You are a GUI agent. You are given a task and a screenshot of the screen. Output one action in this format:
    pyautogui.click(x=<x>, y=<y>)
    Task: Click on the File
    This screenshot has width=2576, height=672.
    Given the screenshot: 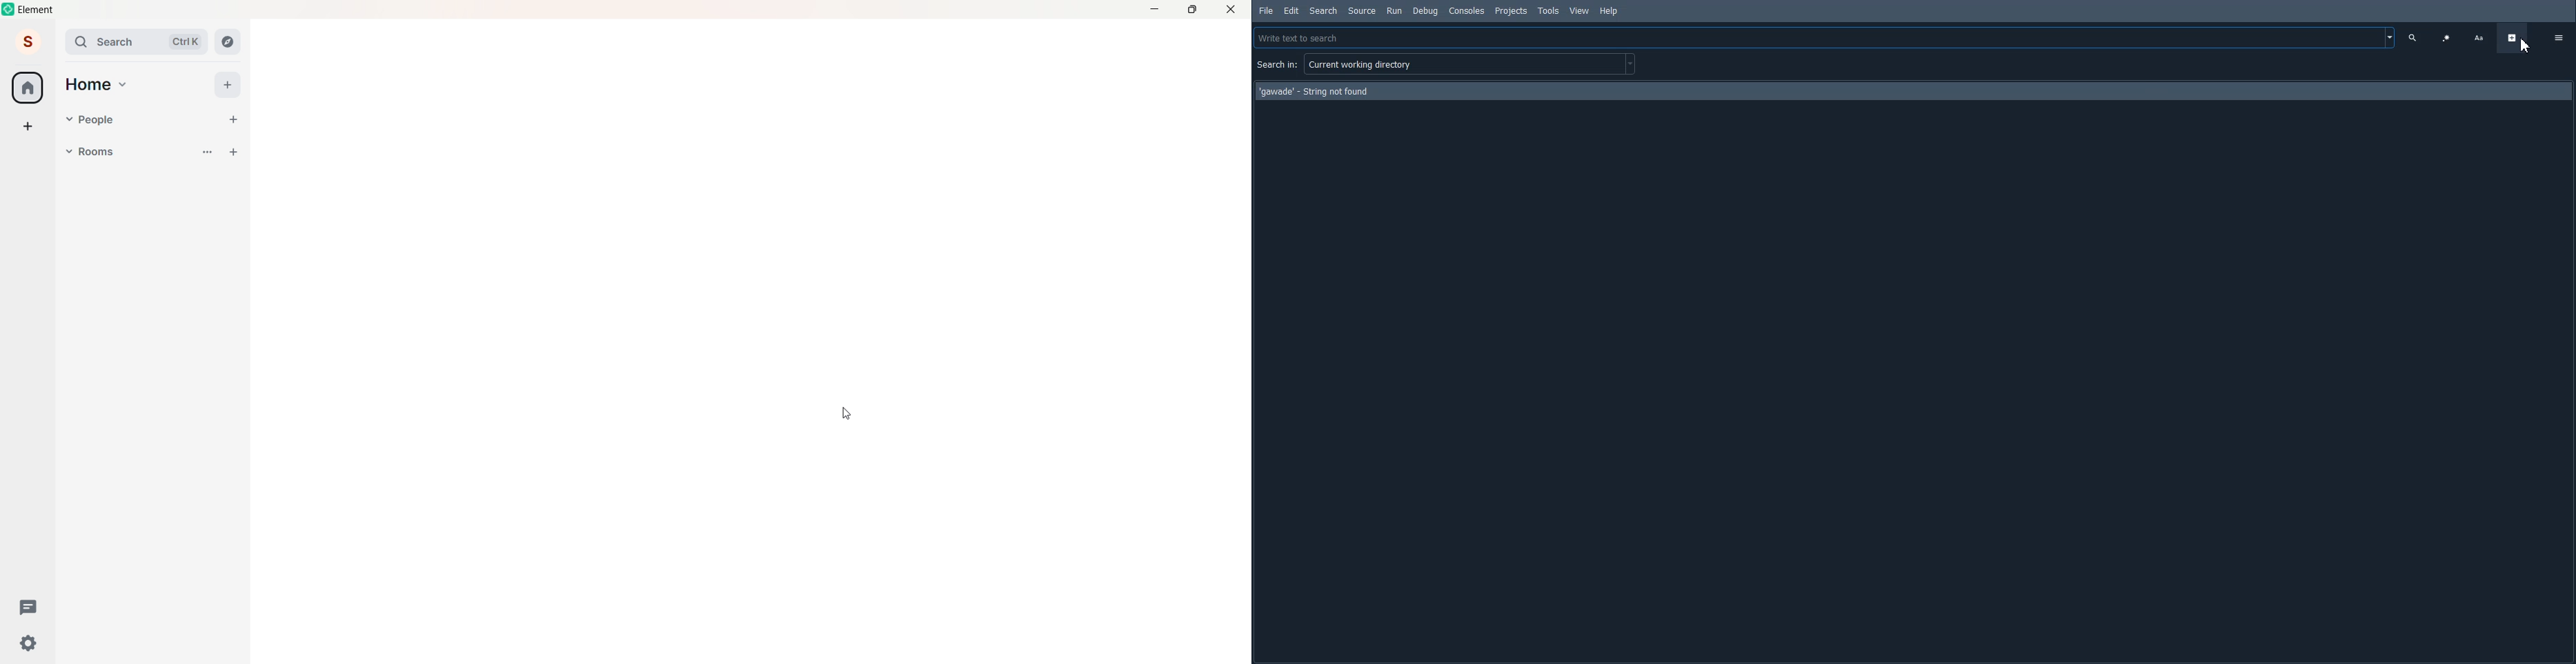 What is the action you would take?
    pyautogui.click(x=1266, y=10)
    